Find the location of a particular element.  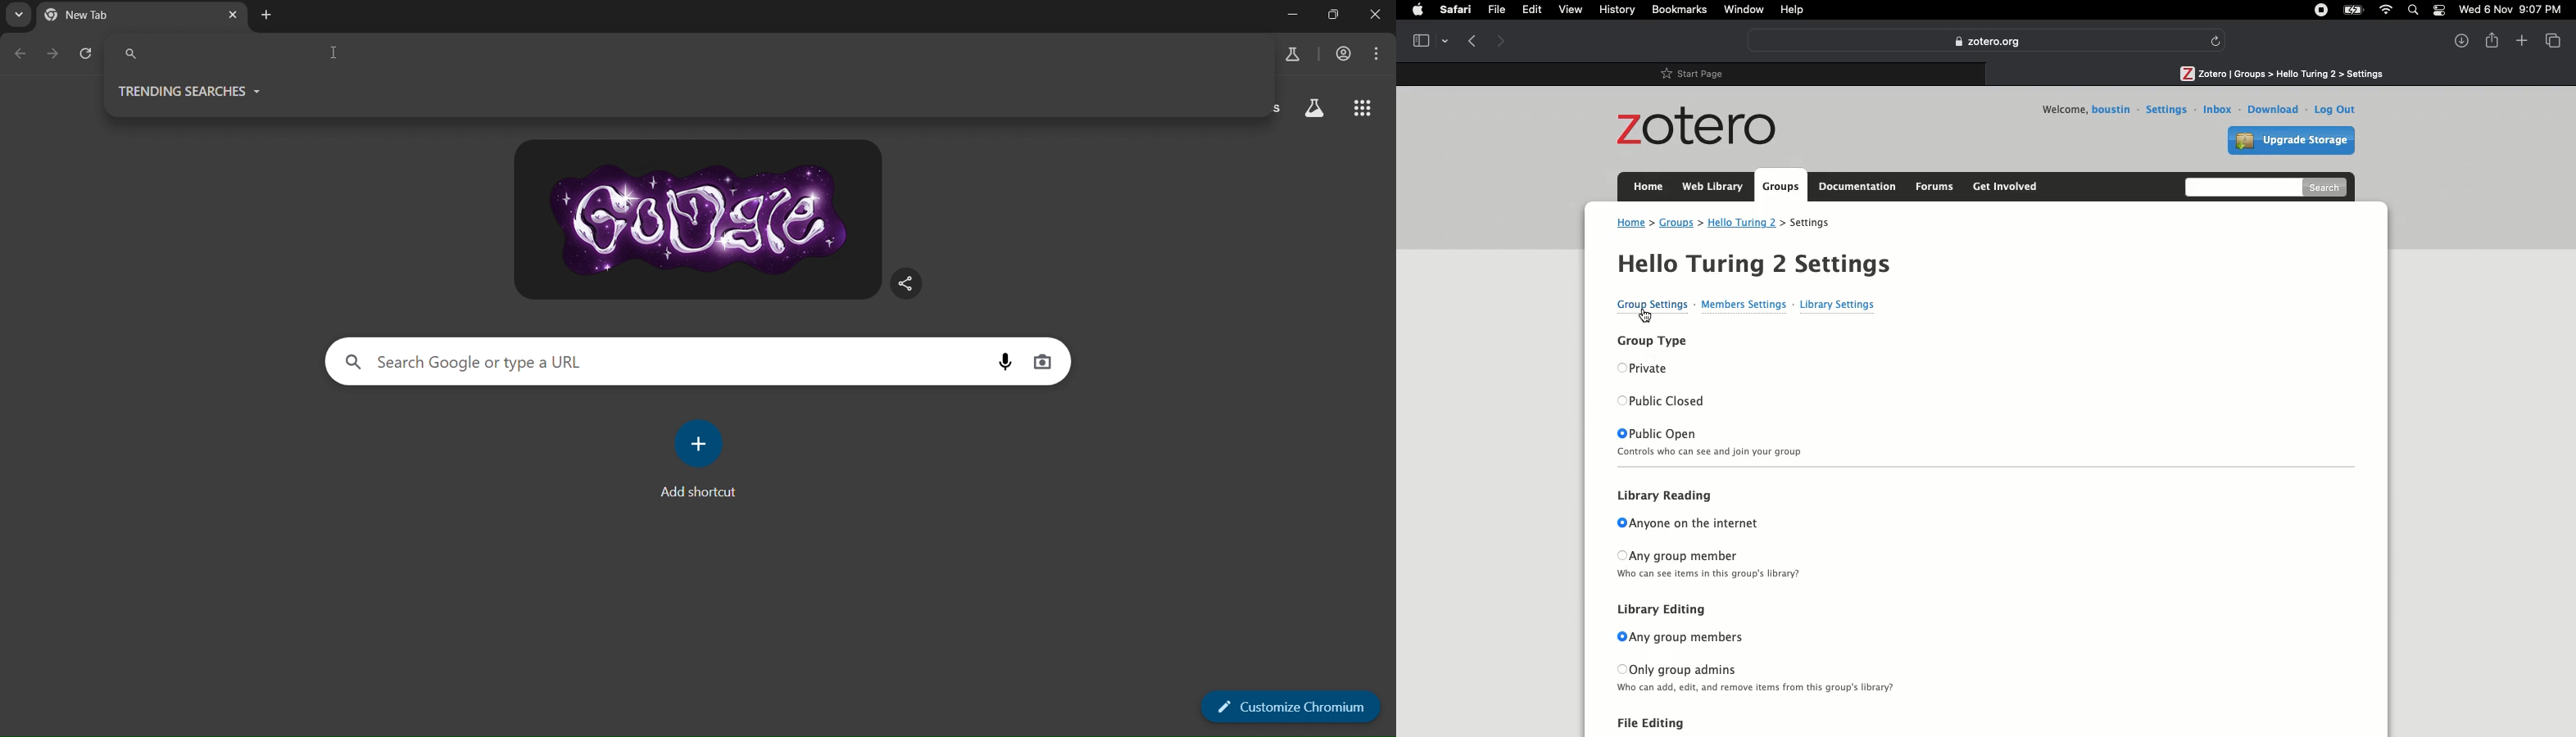

Username is located at coordinates (2113, 110).